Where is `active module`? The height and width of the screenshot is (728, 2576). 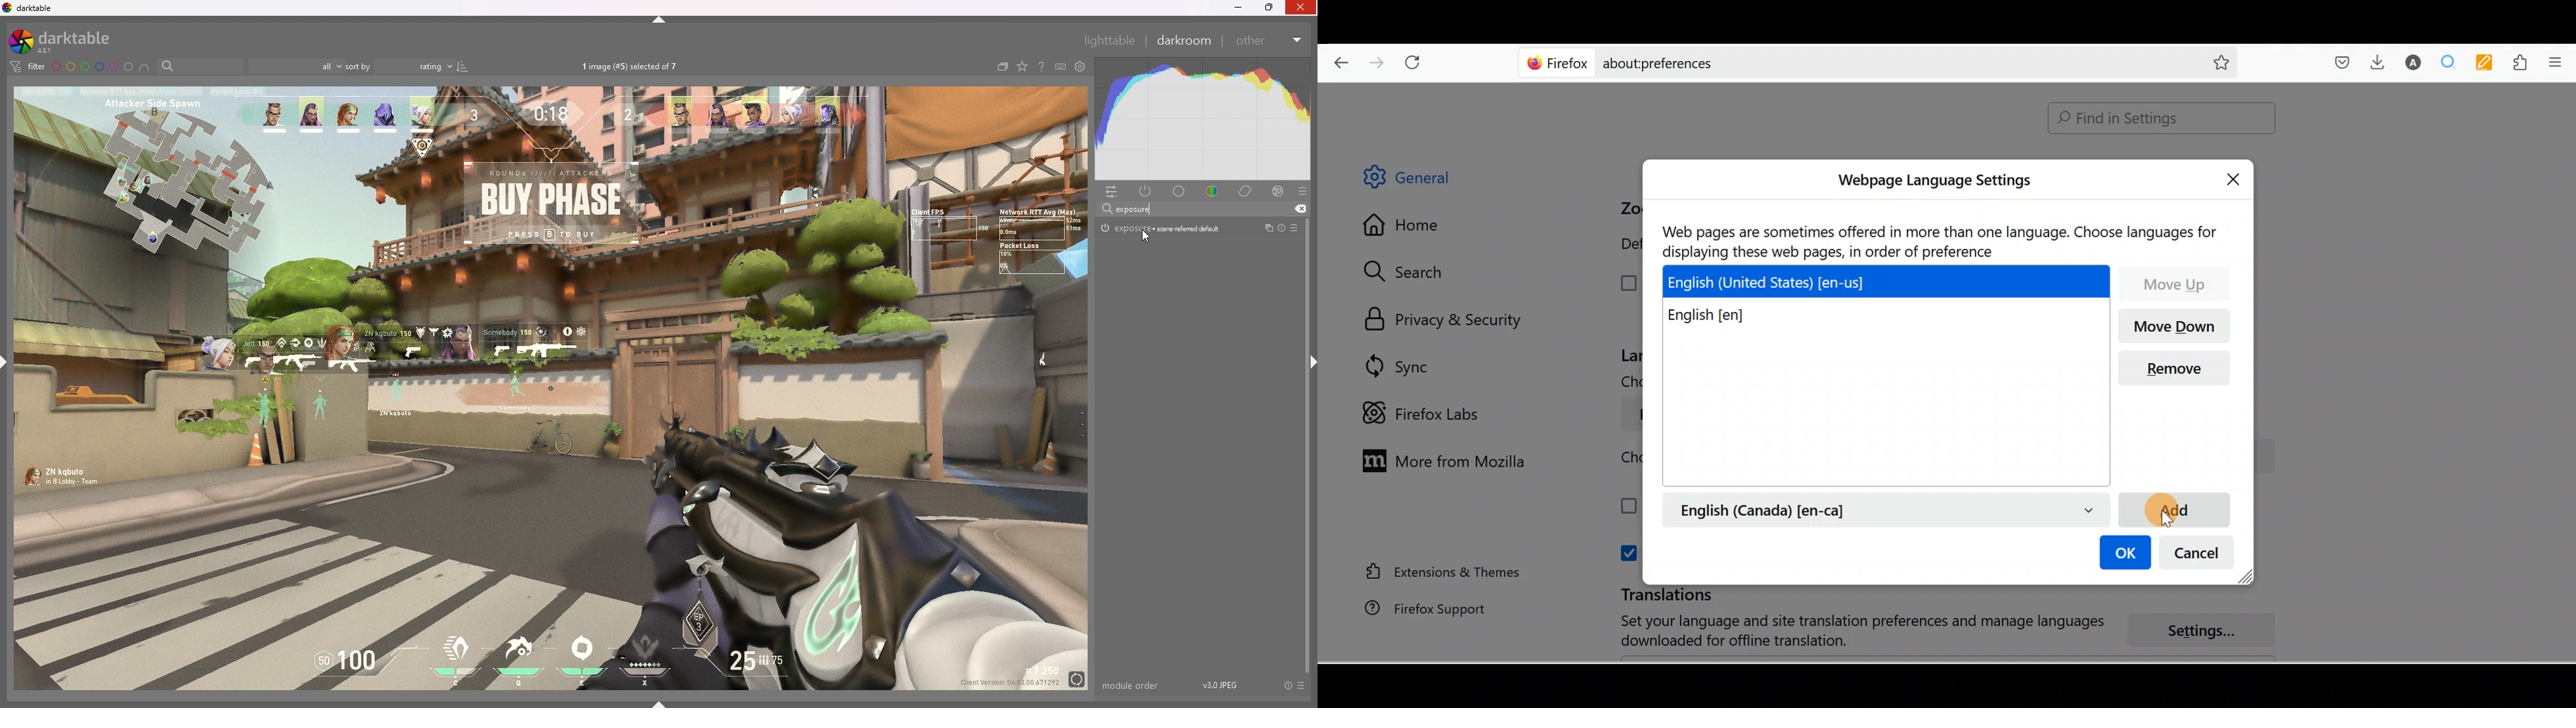 active module is located at coordinates (1147, 192).